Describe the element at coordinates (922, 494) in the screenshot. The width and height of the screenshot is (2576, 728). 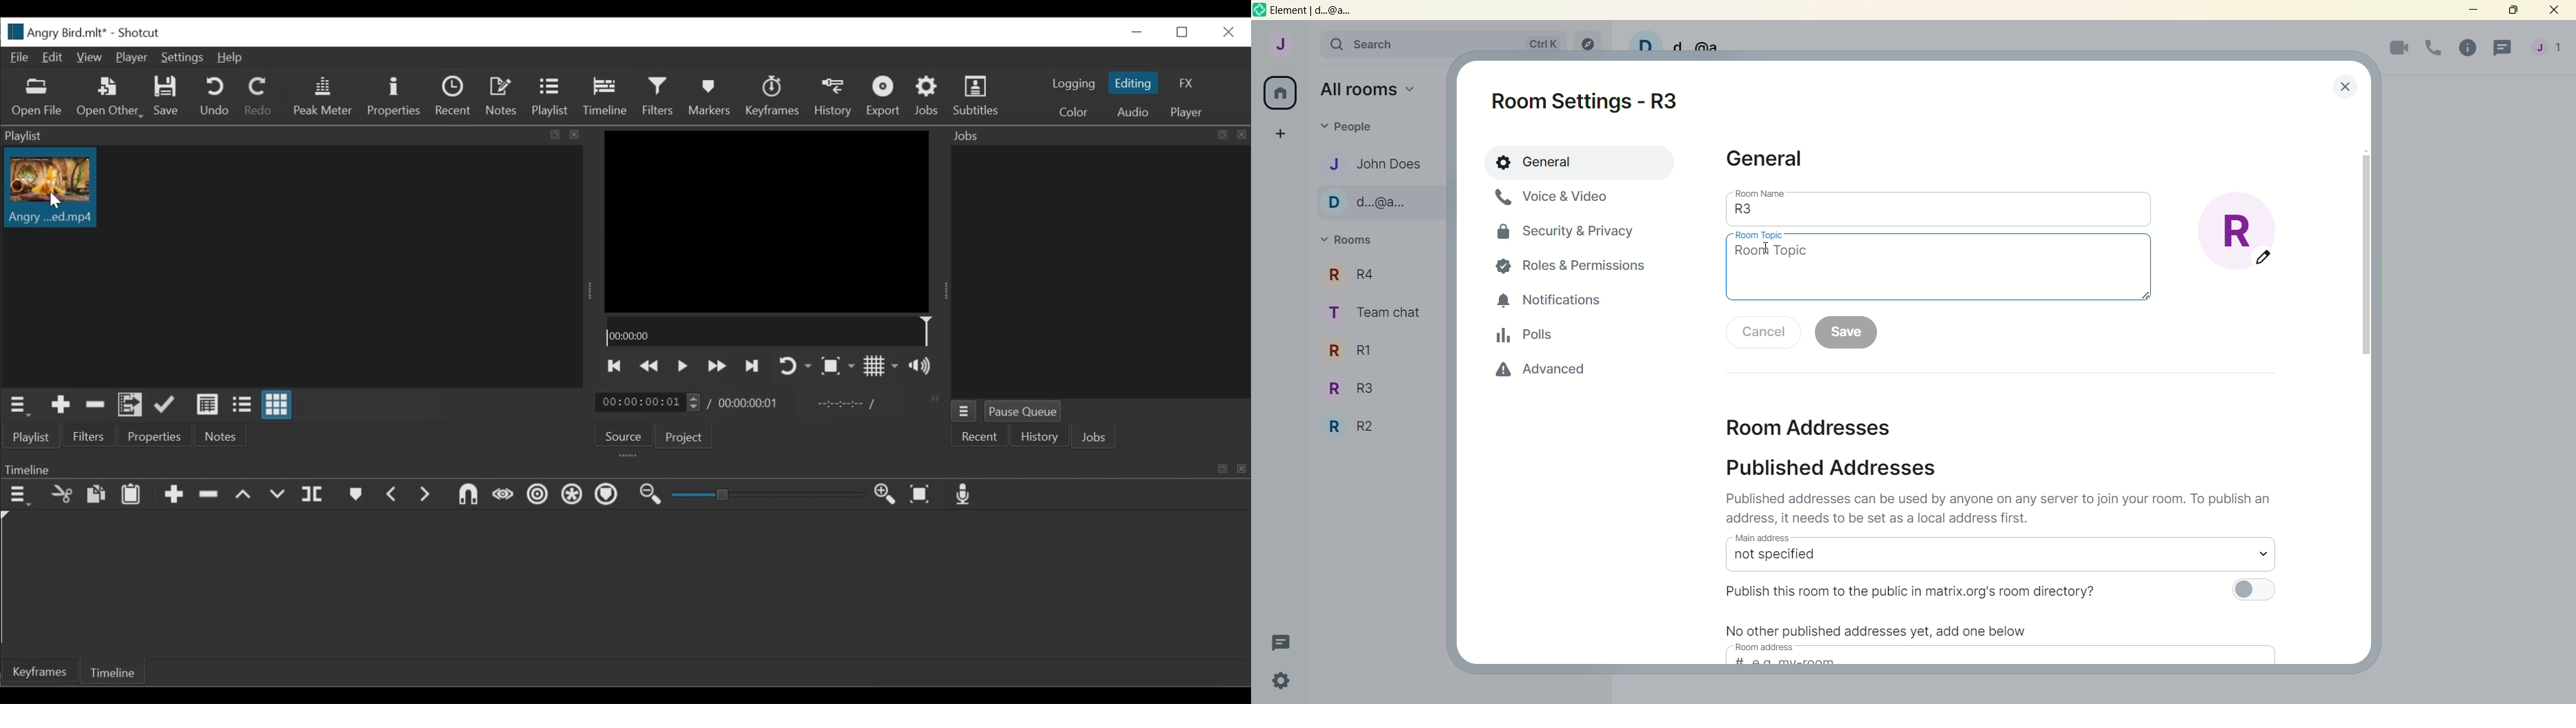
I see `Zoom timeline to fit` at that location.